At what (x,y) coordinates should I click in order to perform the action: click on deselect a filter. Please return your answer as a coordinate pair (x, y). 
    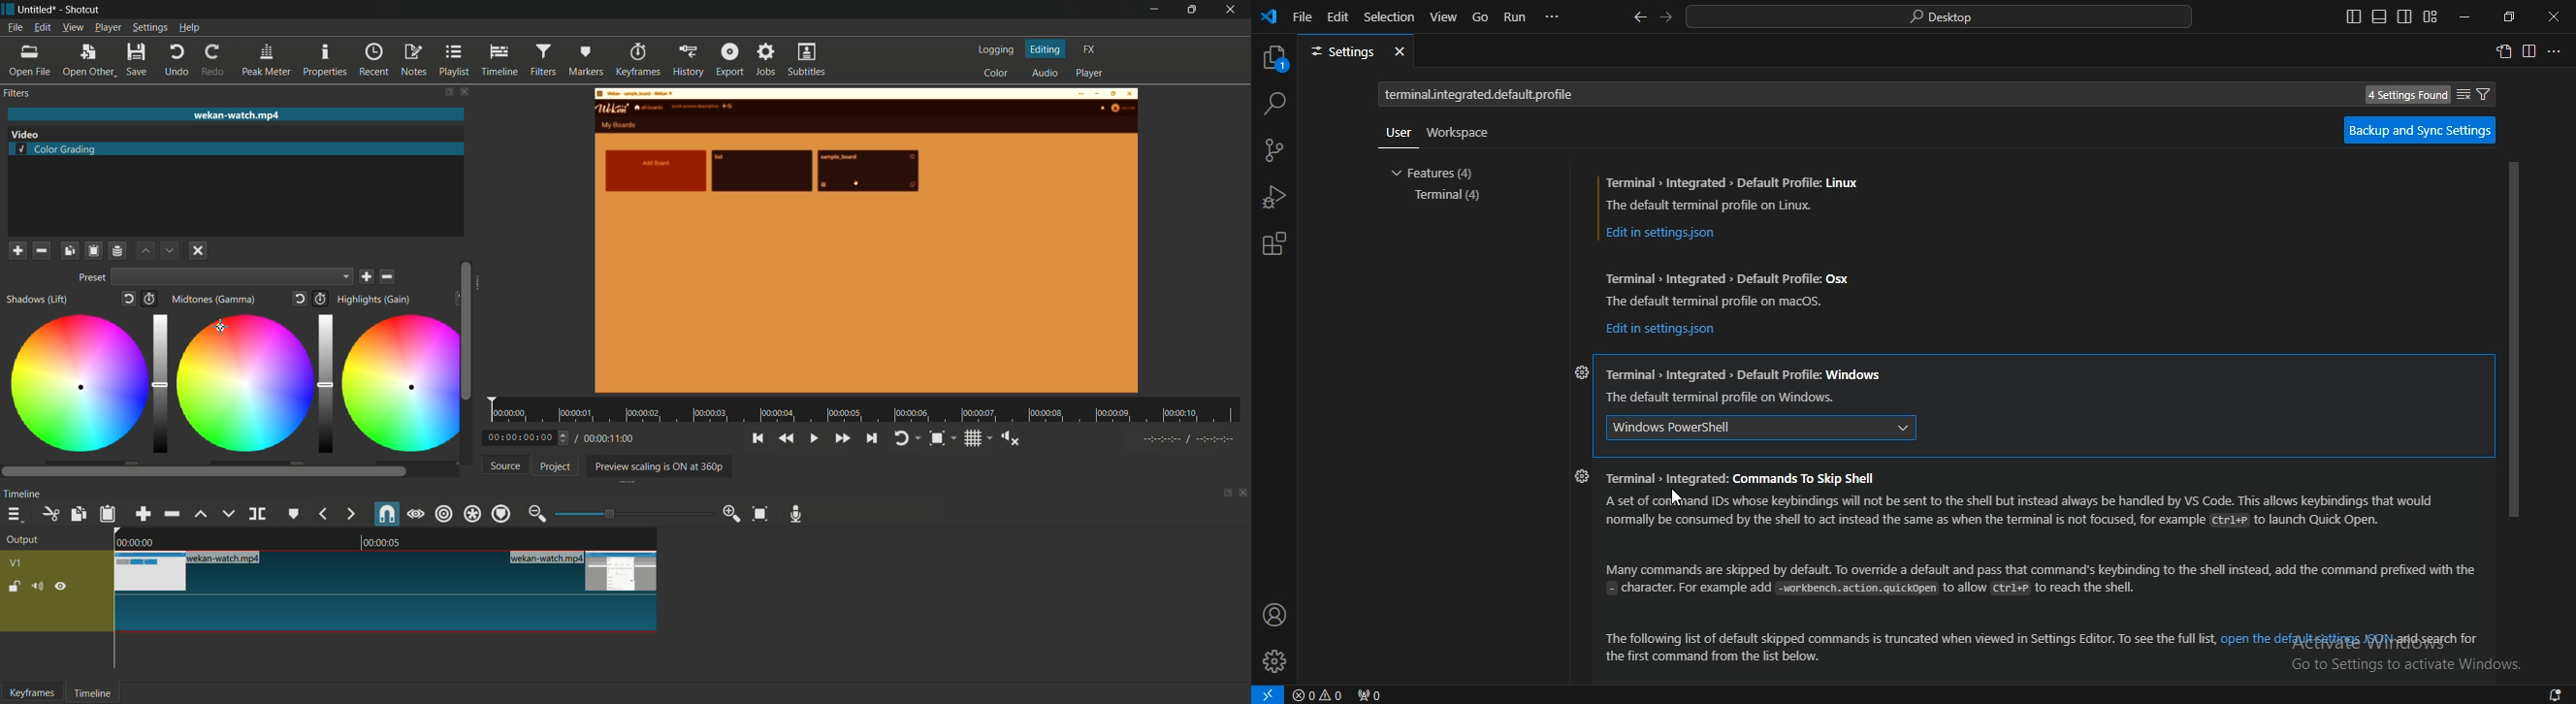
    Looking at the image, I should click on (198, 249).